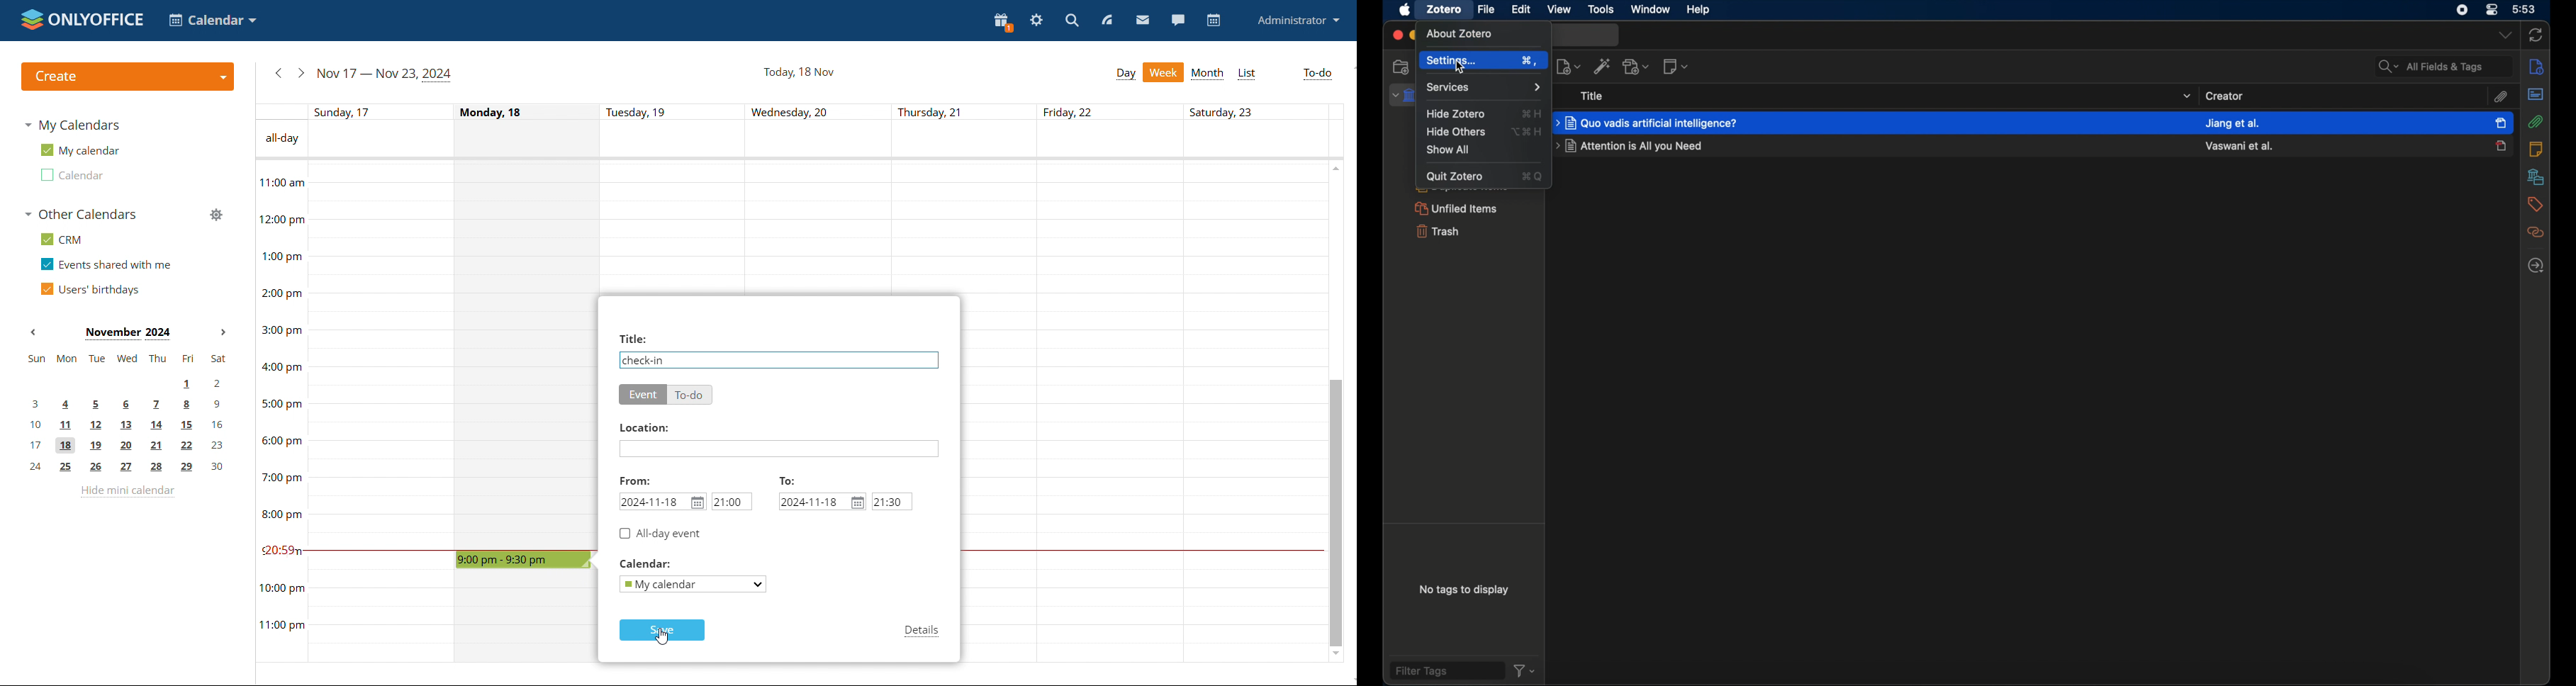 The width and height of the screenshot is (2576, 700). What do you see at coordinates (2537, 265) in the screenshot?
I see `locate` at bounding box center [2537, 265].